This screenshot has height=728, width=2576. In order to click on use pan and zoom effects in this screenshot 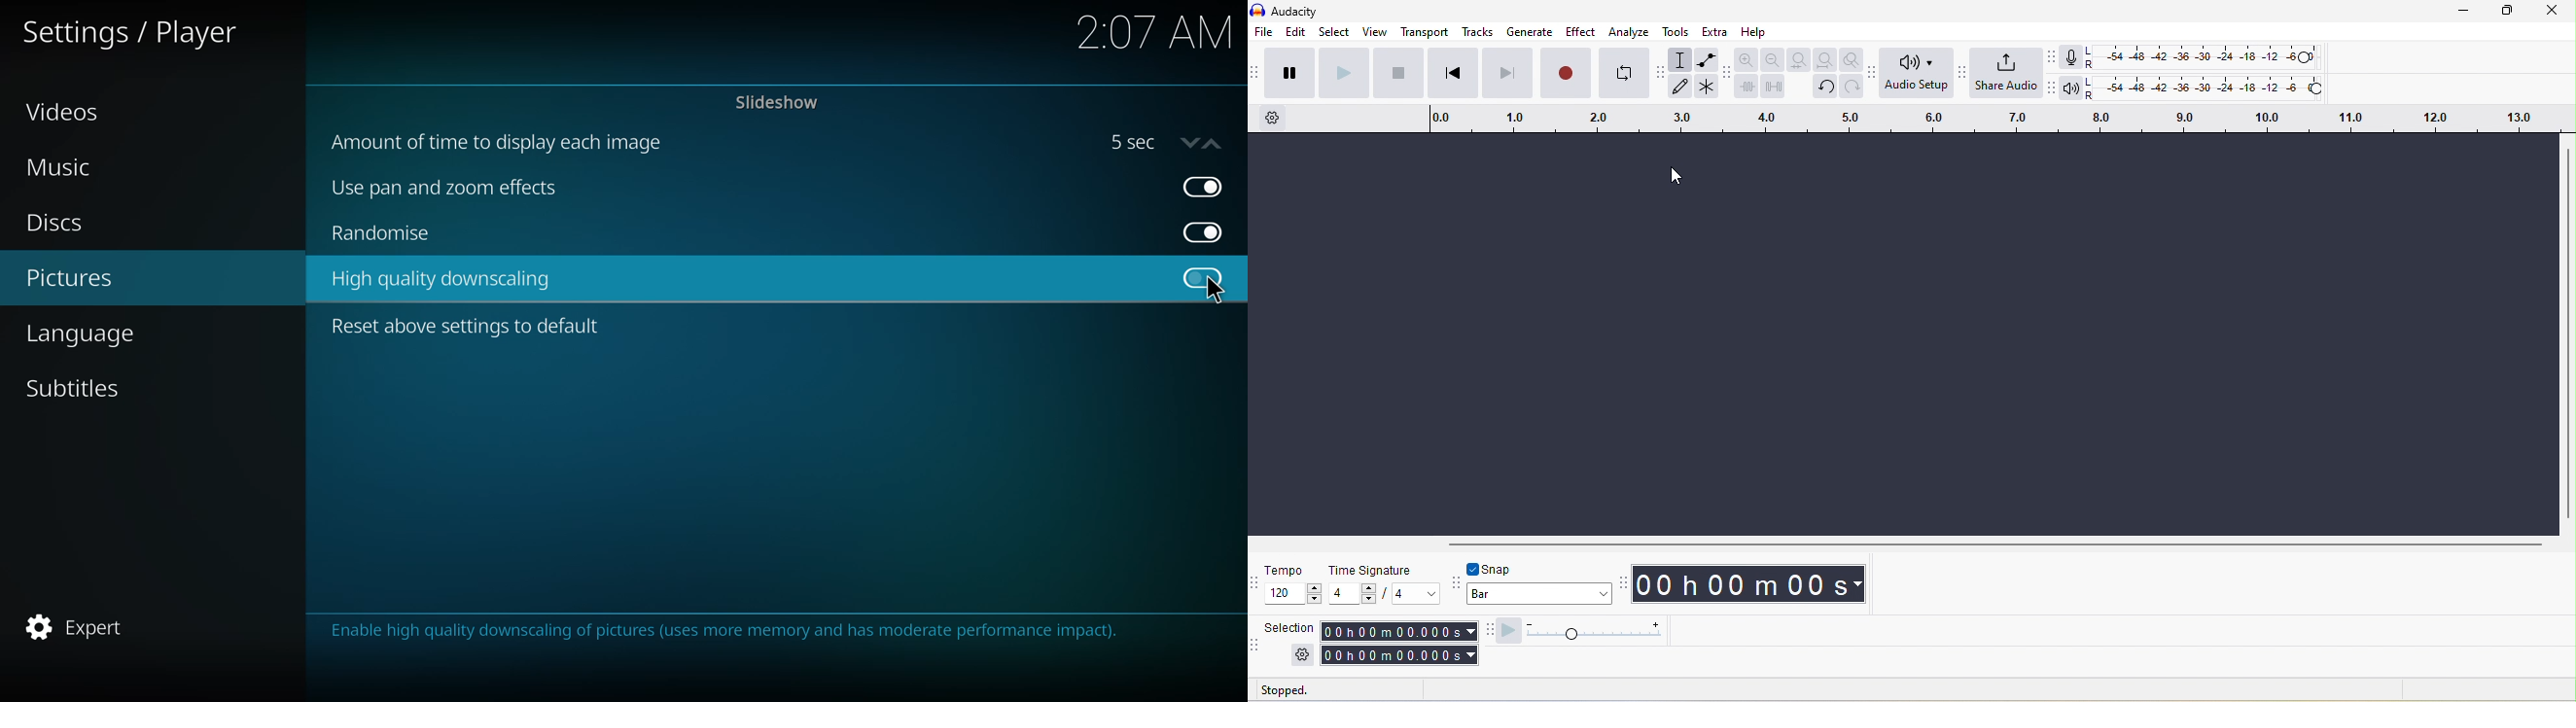, I will do `click(452, 190)`.